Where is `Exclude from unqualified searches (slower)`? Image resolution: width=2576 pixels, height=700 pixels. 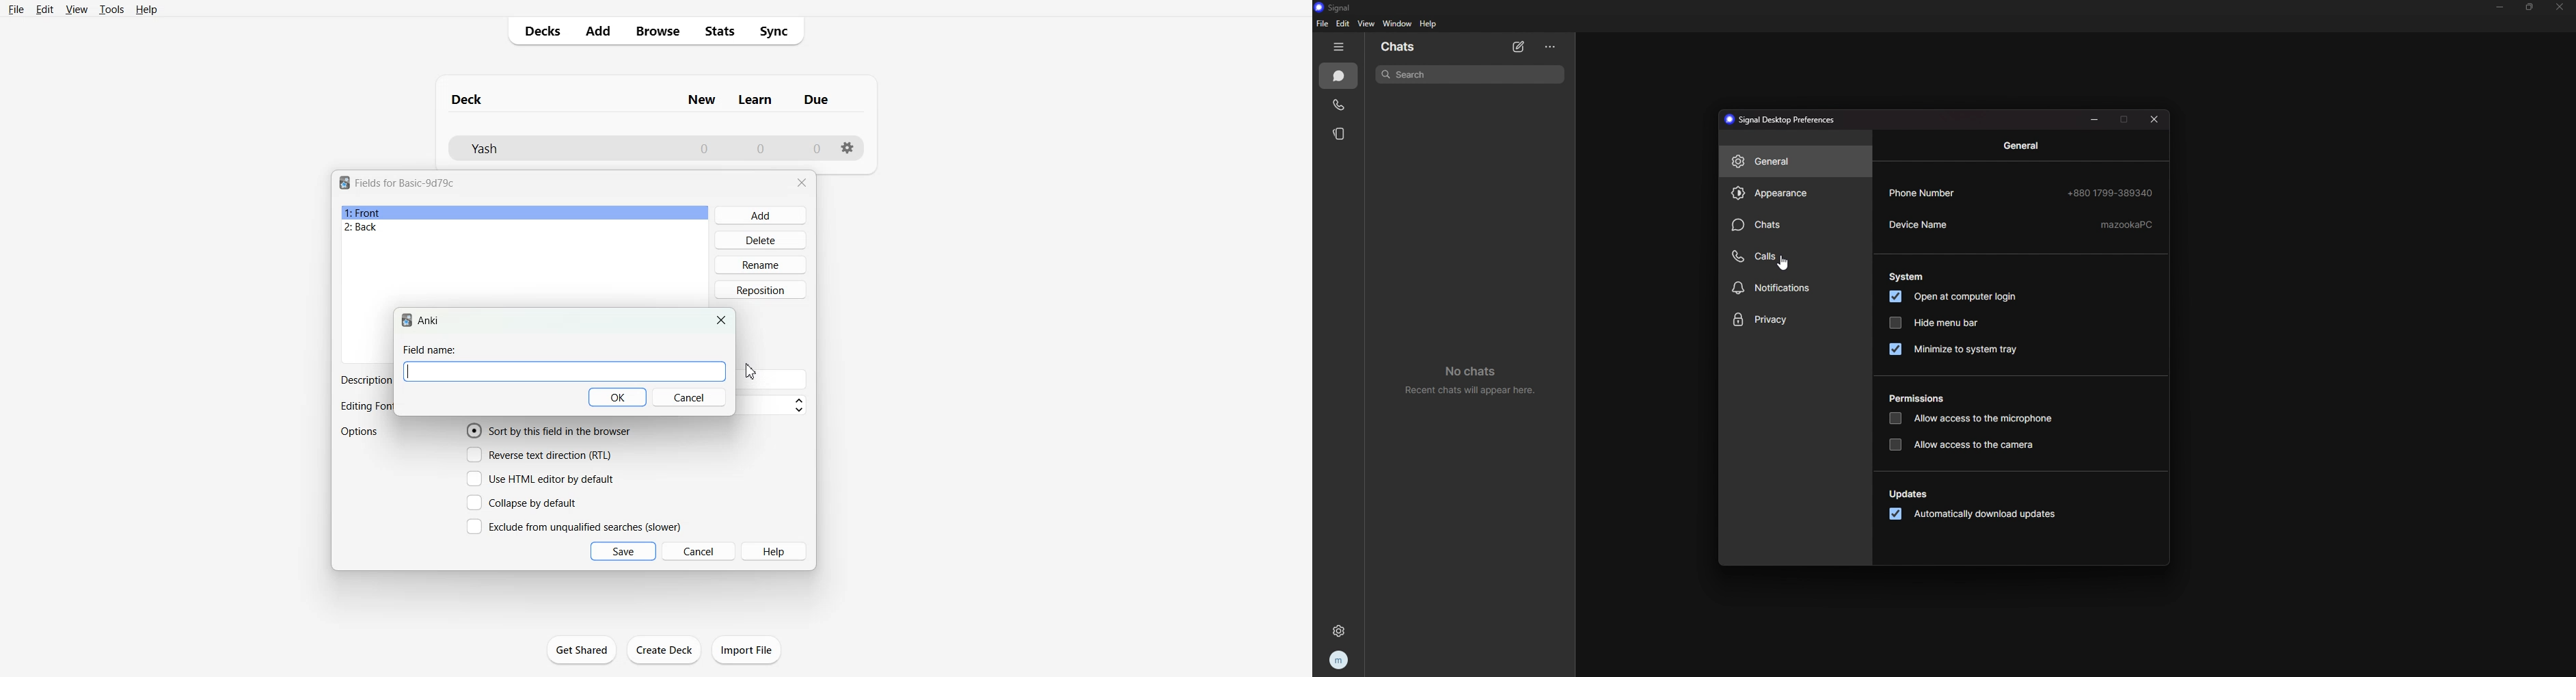
Exclude from unqualified searches (slower) is located at coordinates (573, 526).